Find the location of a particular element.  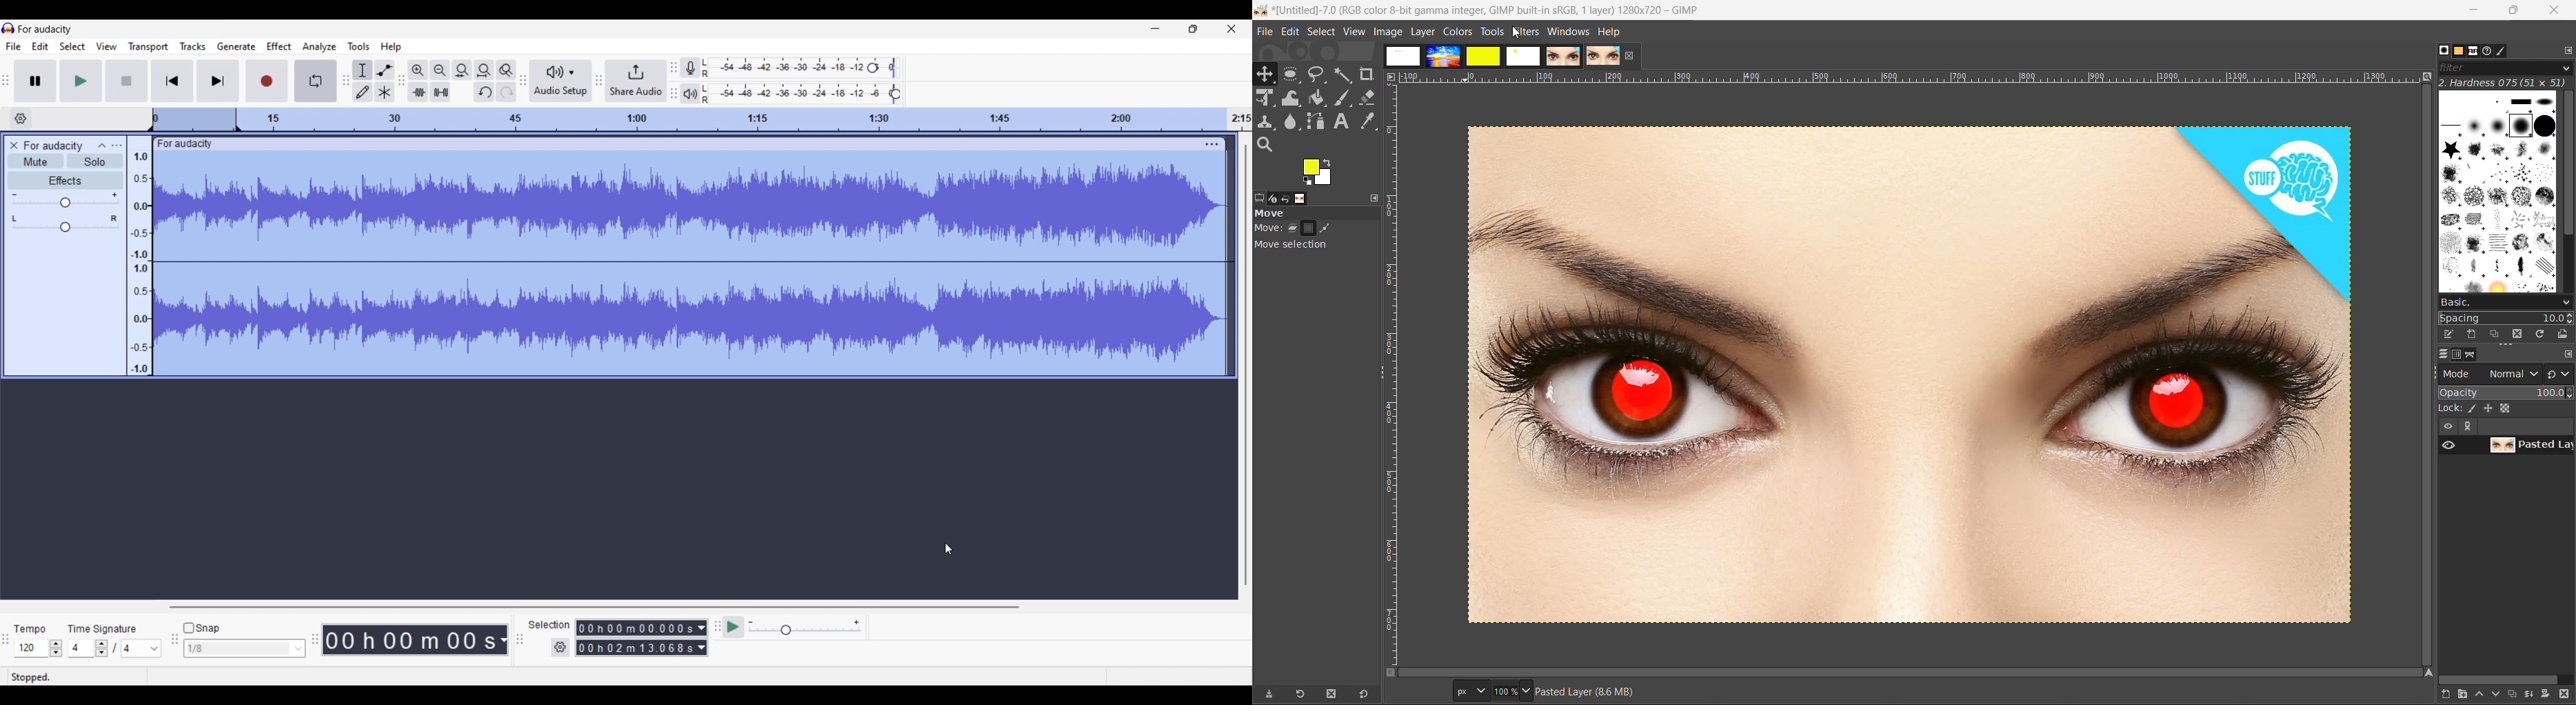

brushes is located at coordinates (2497, 192).